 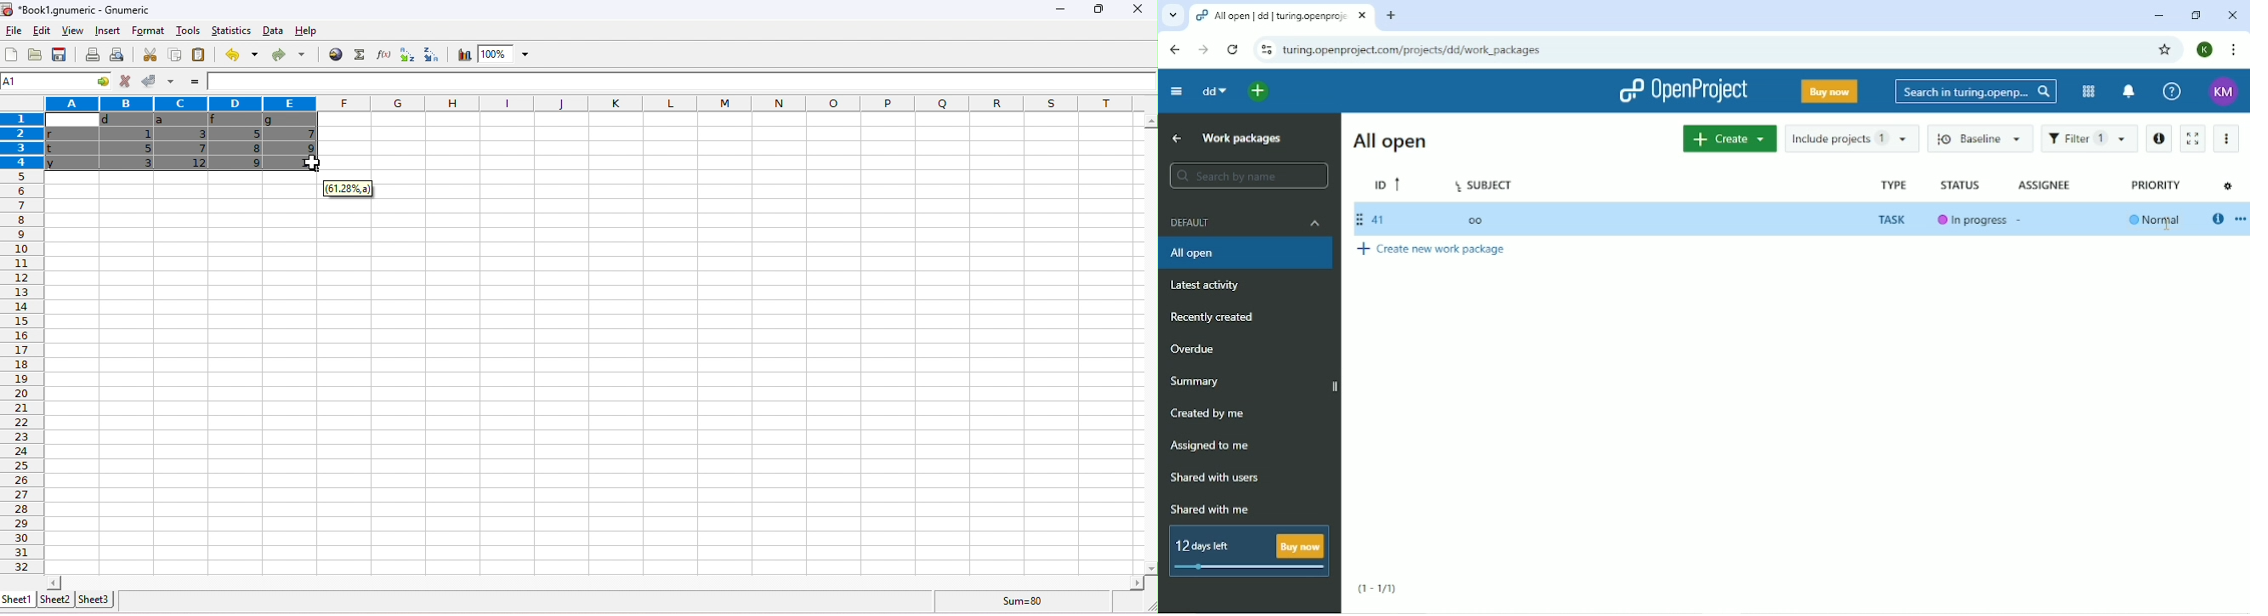 What do you see at coordinates (2197, 16) in the screenshot?
I see `Restore down` at bounding box center [2197, 16].